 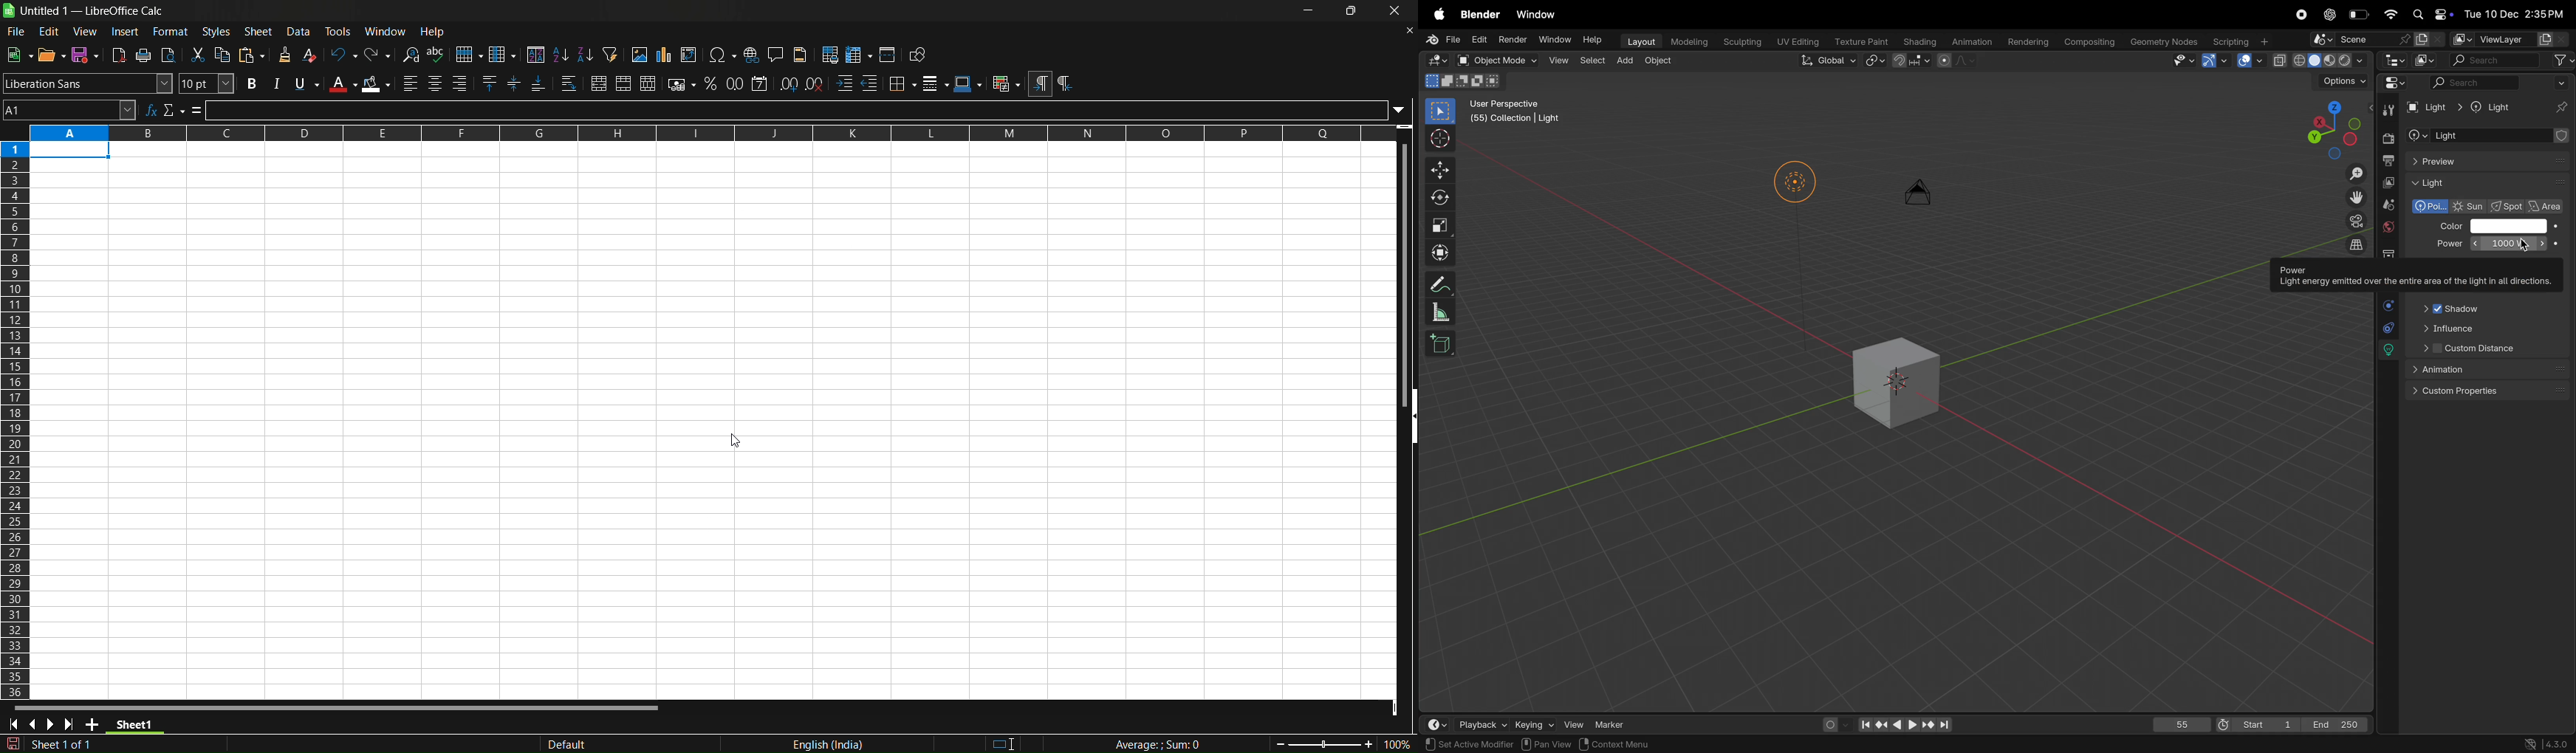 I want to click on 3d cube, so click(x=1899, y=378).